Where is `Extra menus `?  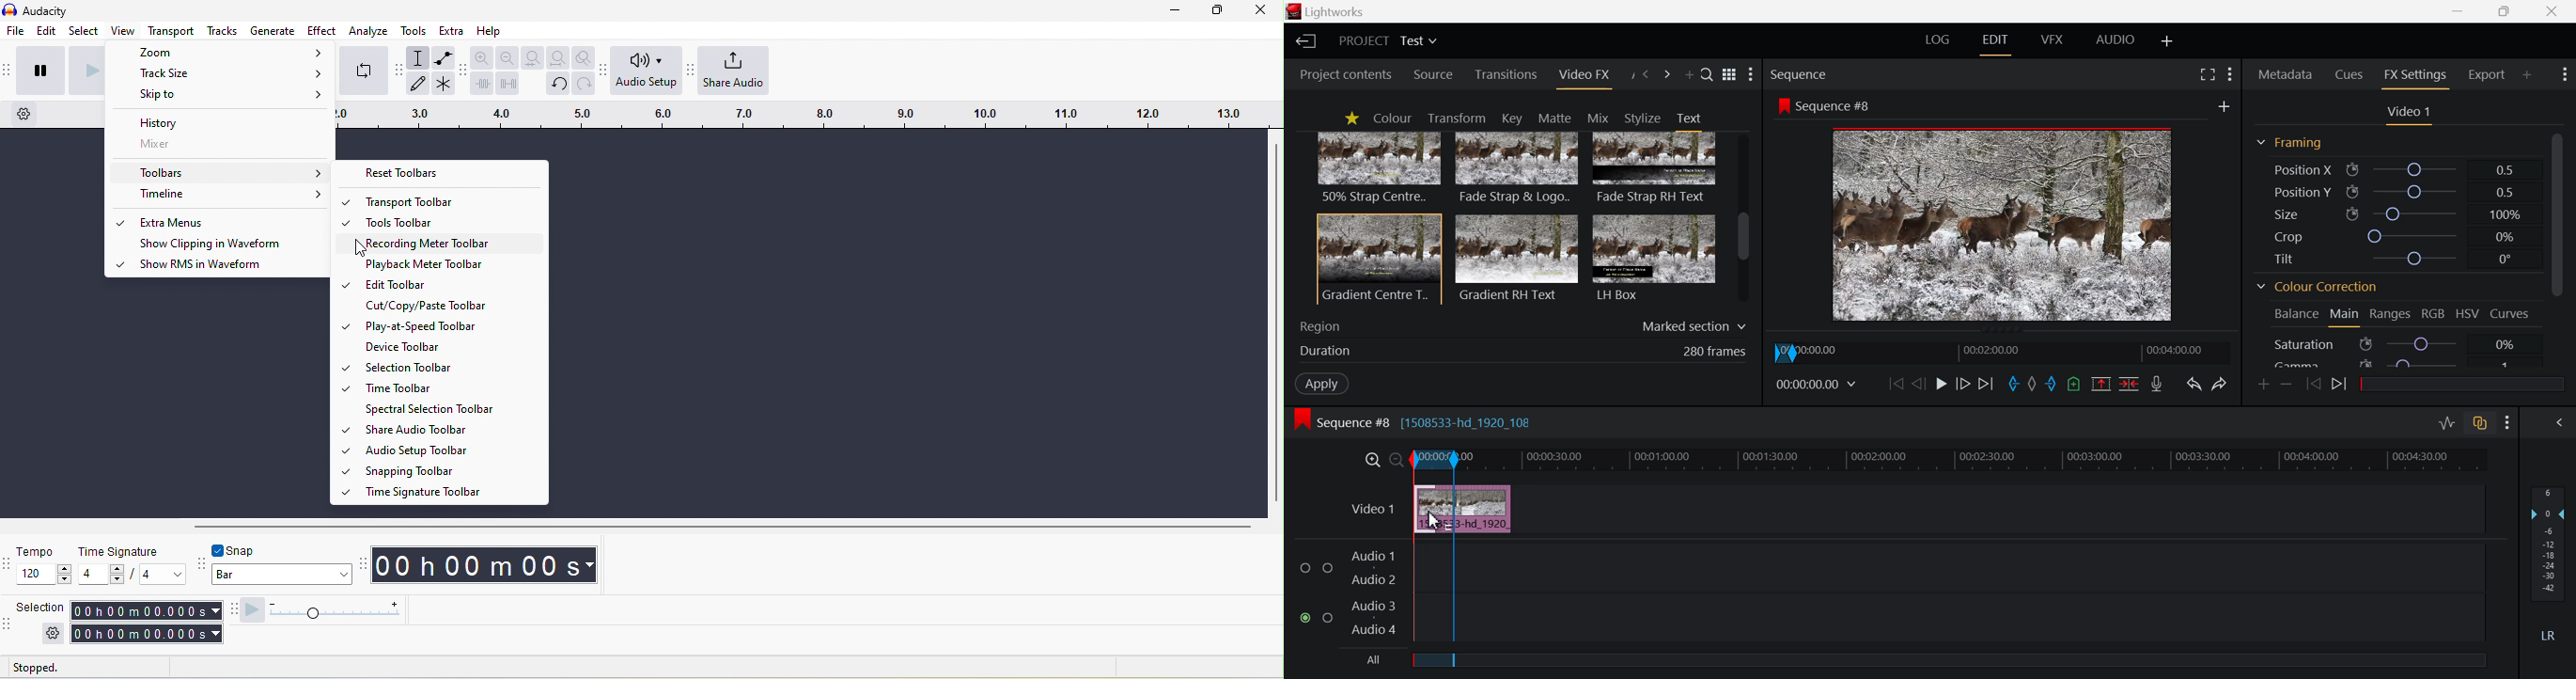 Extra menus  is located at coordinates (227, 222).